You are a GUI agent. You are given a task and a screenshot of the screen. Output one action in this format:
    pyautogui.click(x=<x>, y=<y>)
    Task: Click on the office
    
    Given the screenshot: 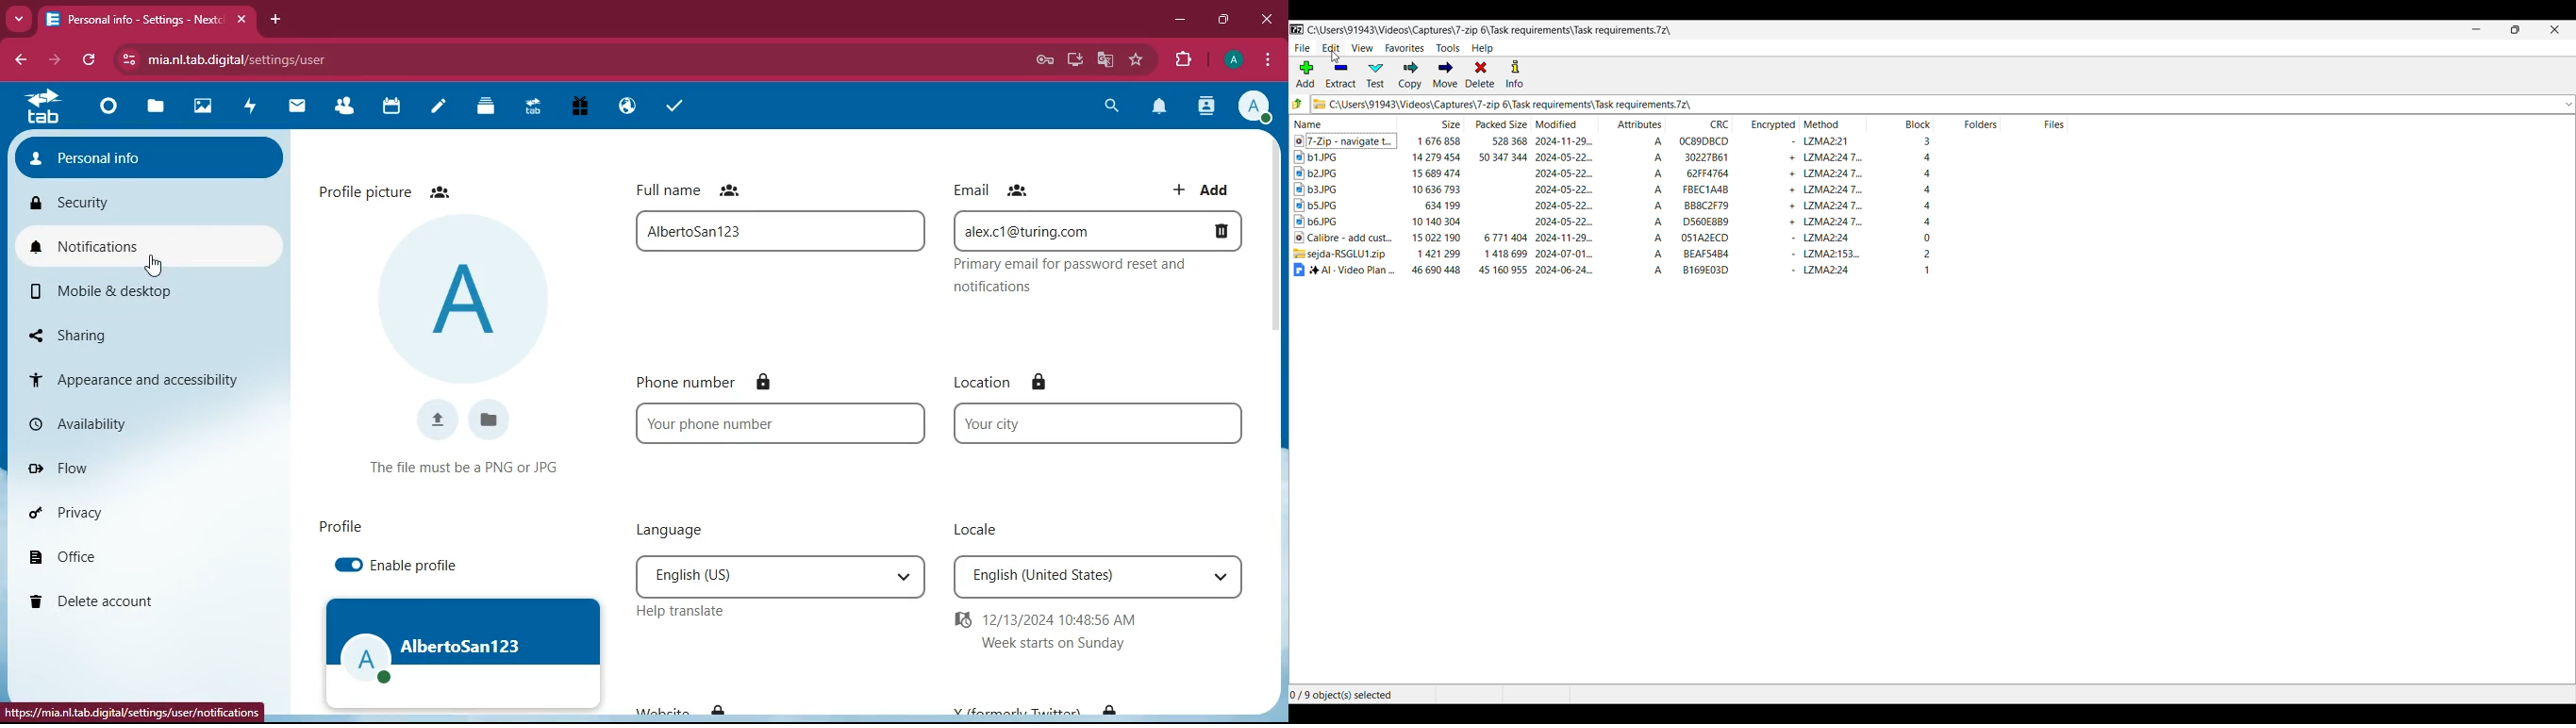 What is the action you would take?
    pyautogui.click(x=148, y=554)
    